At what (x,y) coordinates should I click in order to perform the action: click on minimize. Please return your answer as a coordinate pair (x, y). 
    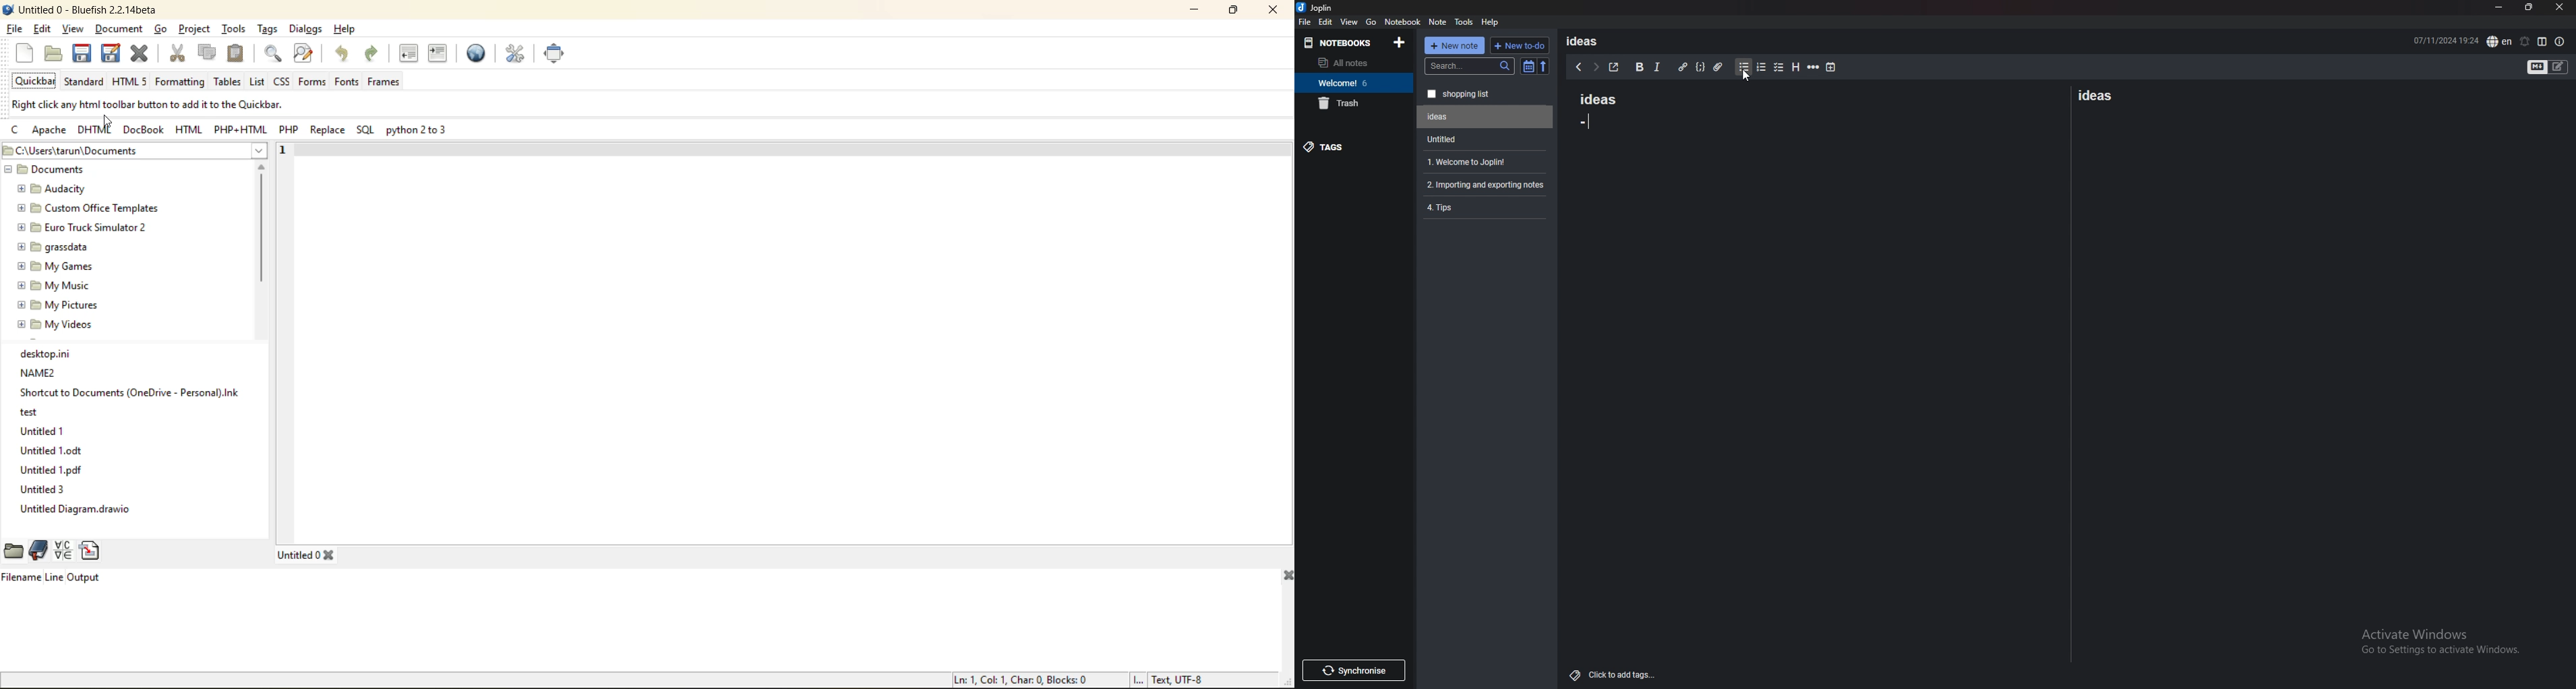
    Looking at the image, I should click on (1200, 12).